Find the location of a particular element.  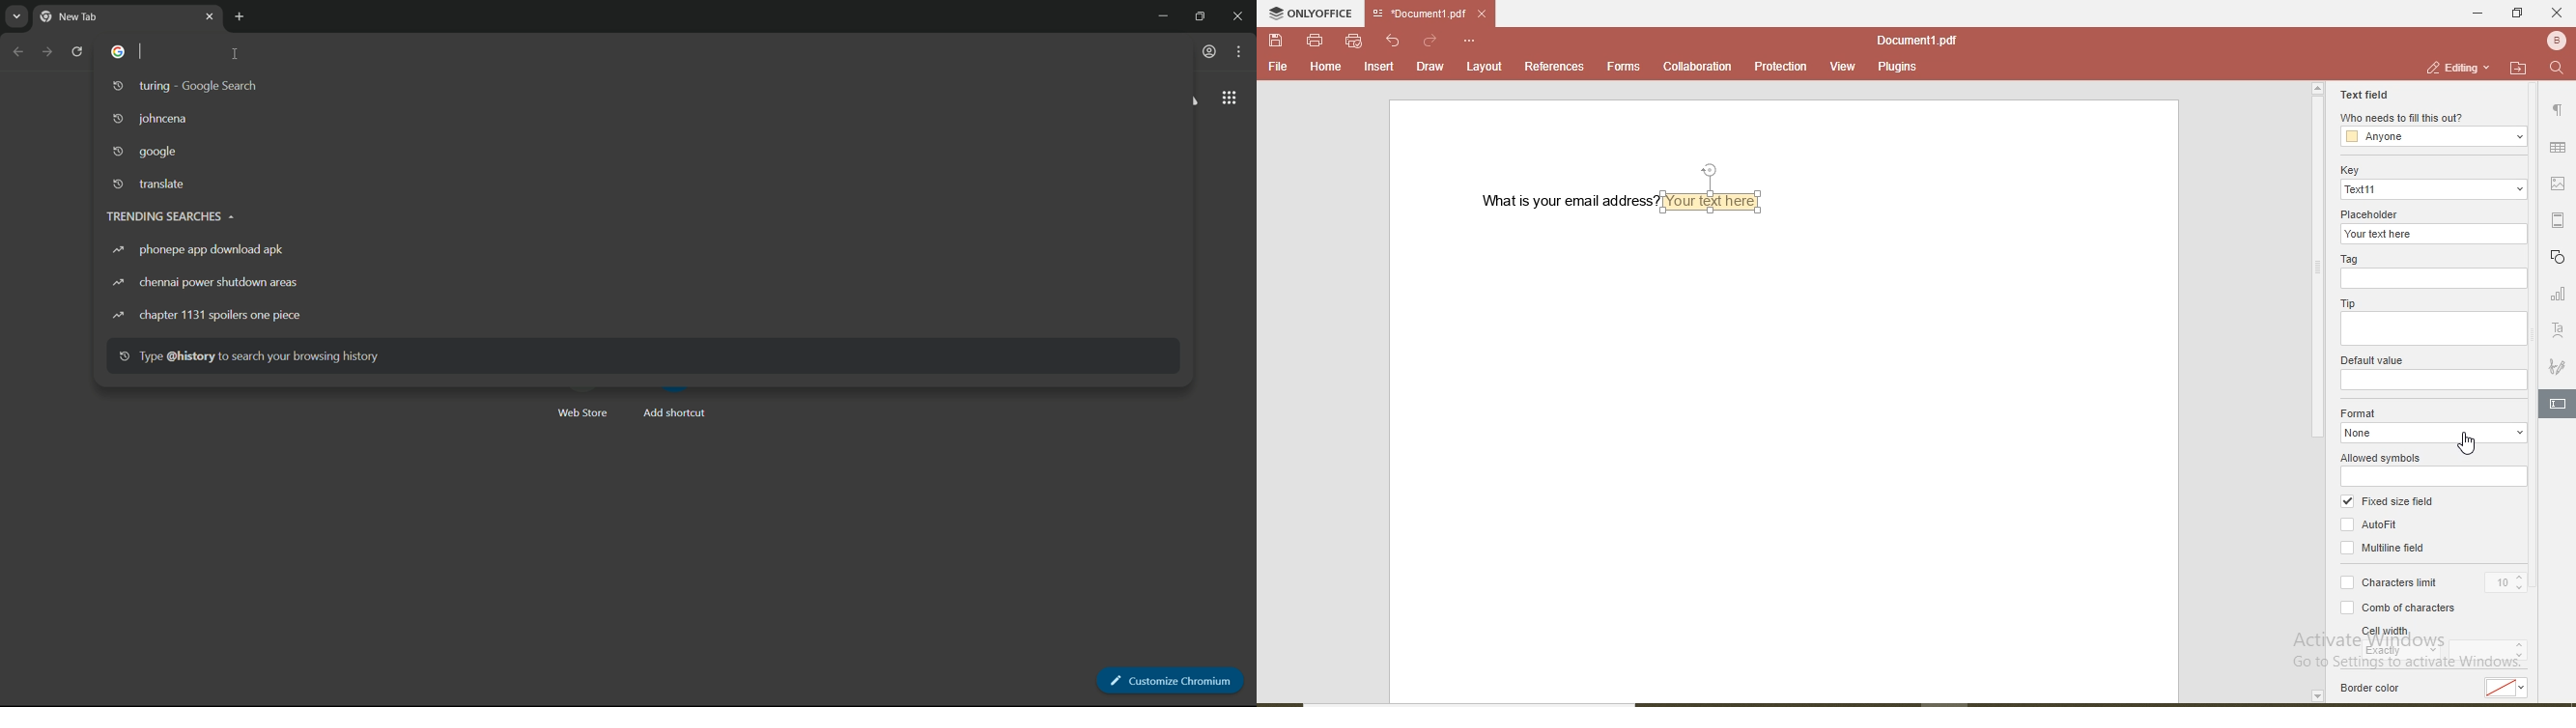

find is located at coordinates (2557, 69).